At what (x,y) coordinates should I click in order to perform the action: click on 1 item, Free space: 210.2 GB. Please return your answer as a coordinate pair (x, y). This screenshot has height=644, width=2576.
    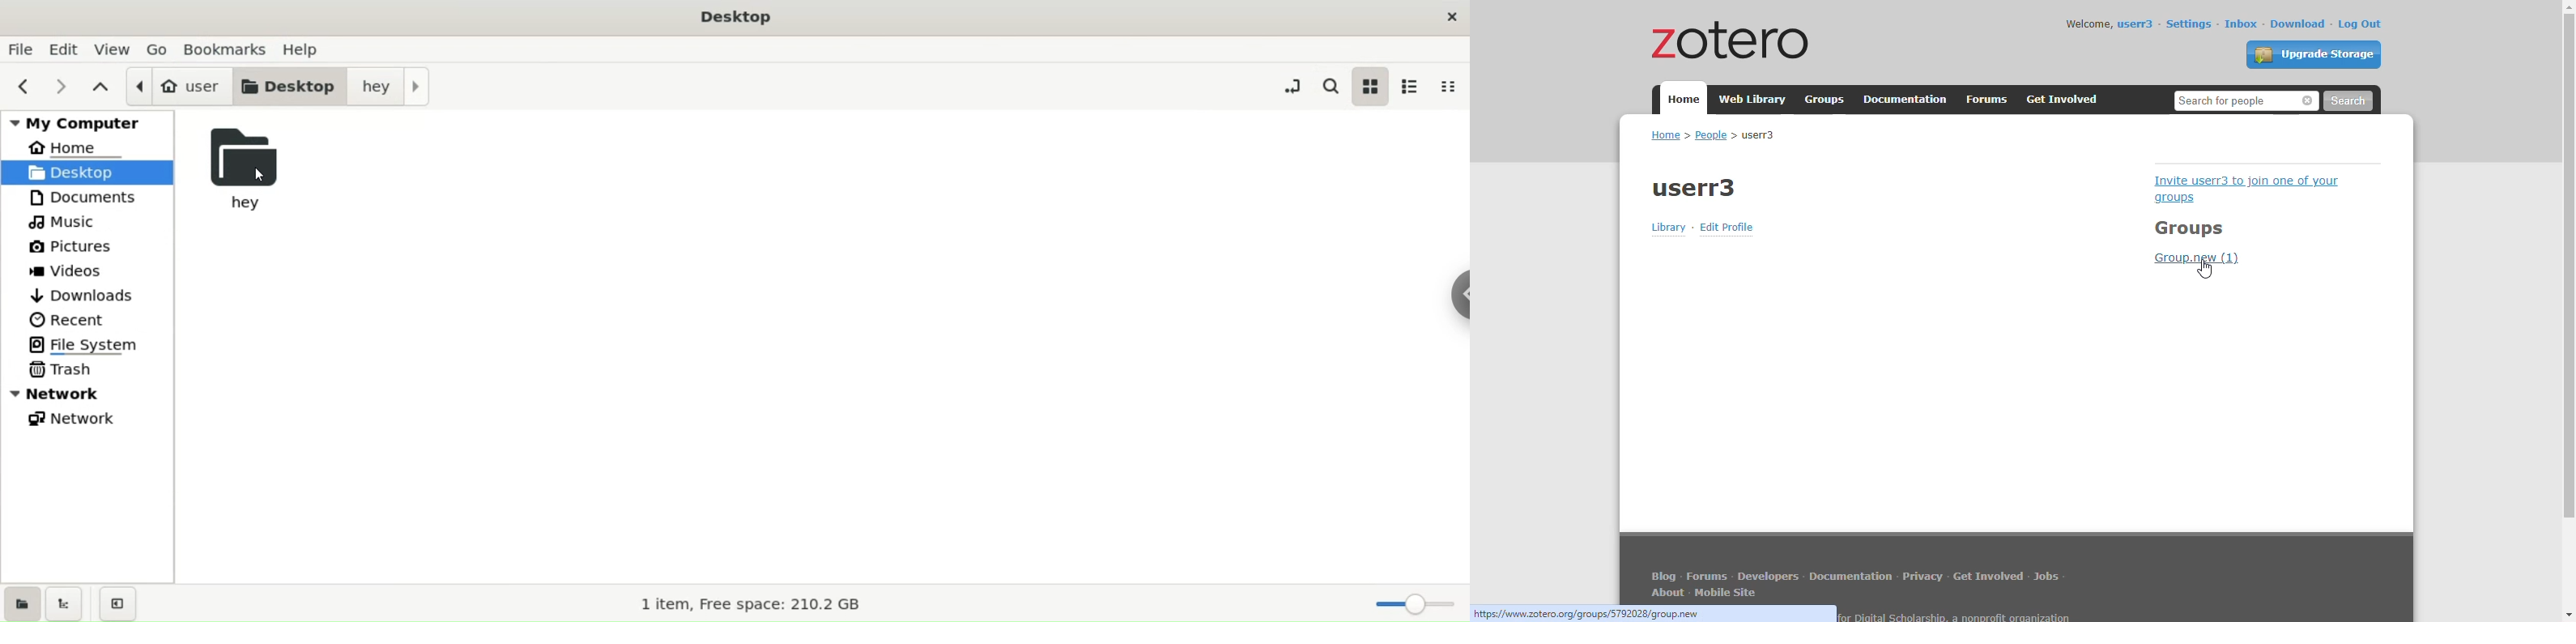
    Looking at the image, I should click on (751, 602).